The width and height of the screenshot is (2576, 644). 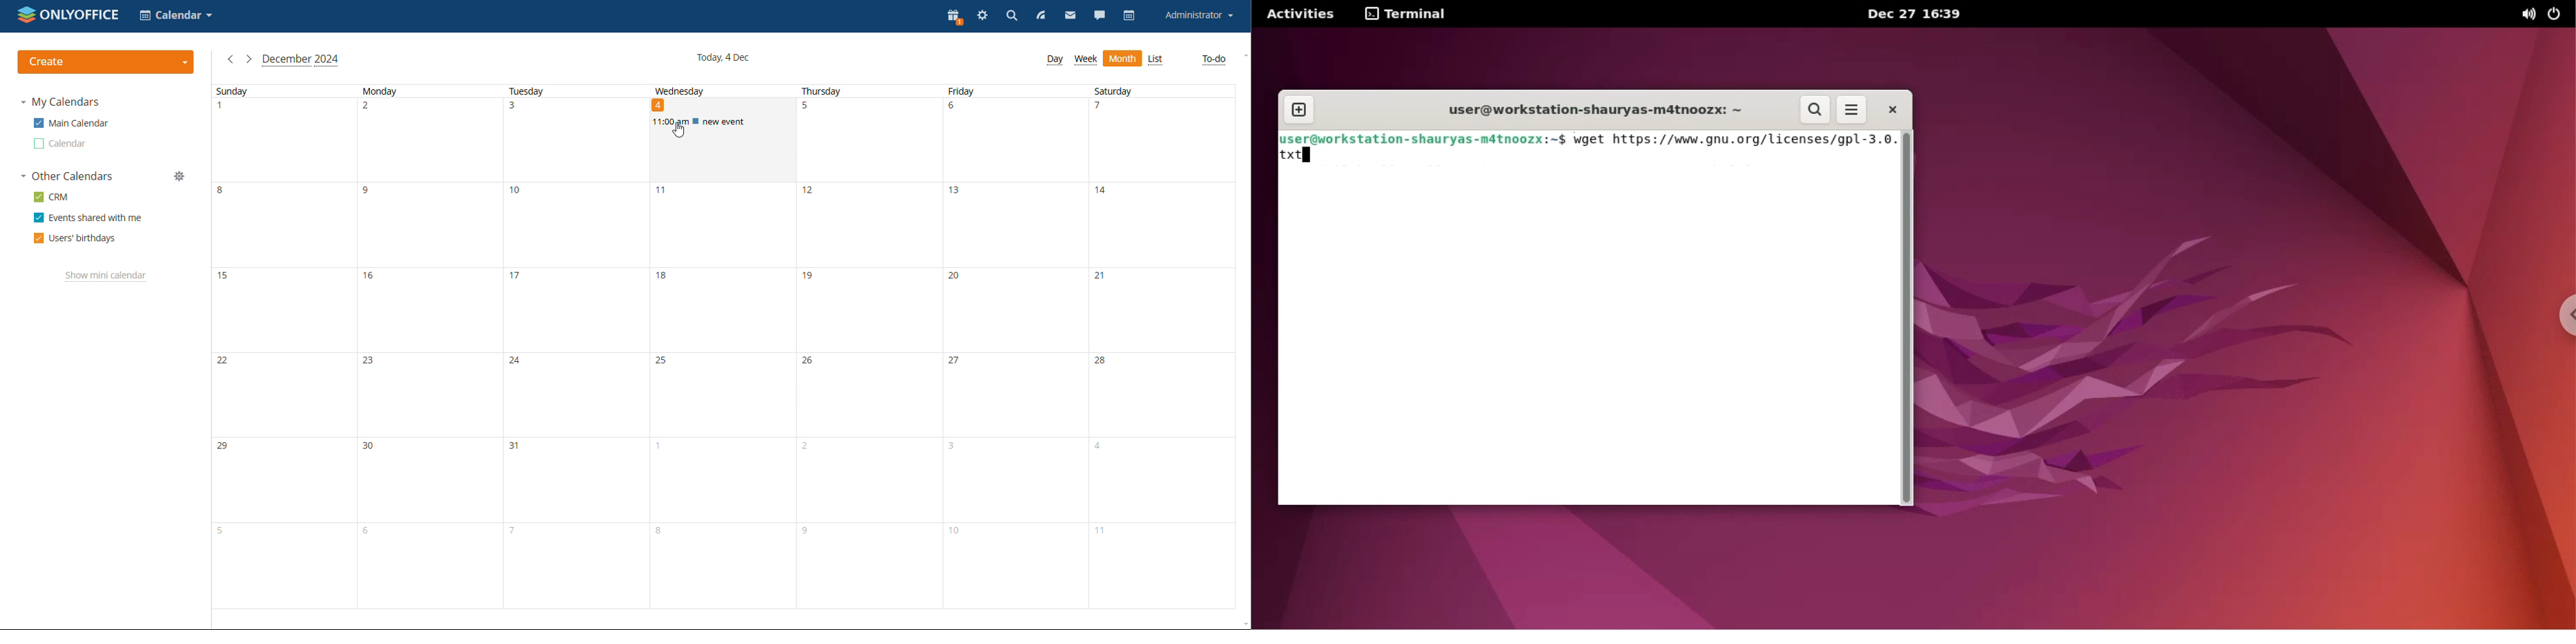 What do you see at coordinates (68, 15) in the screenshot?
I see `logo` at bounding box center [68, 15].